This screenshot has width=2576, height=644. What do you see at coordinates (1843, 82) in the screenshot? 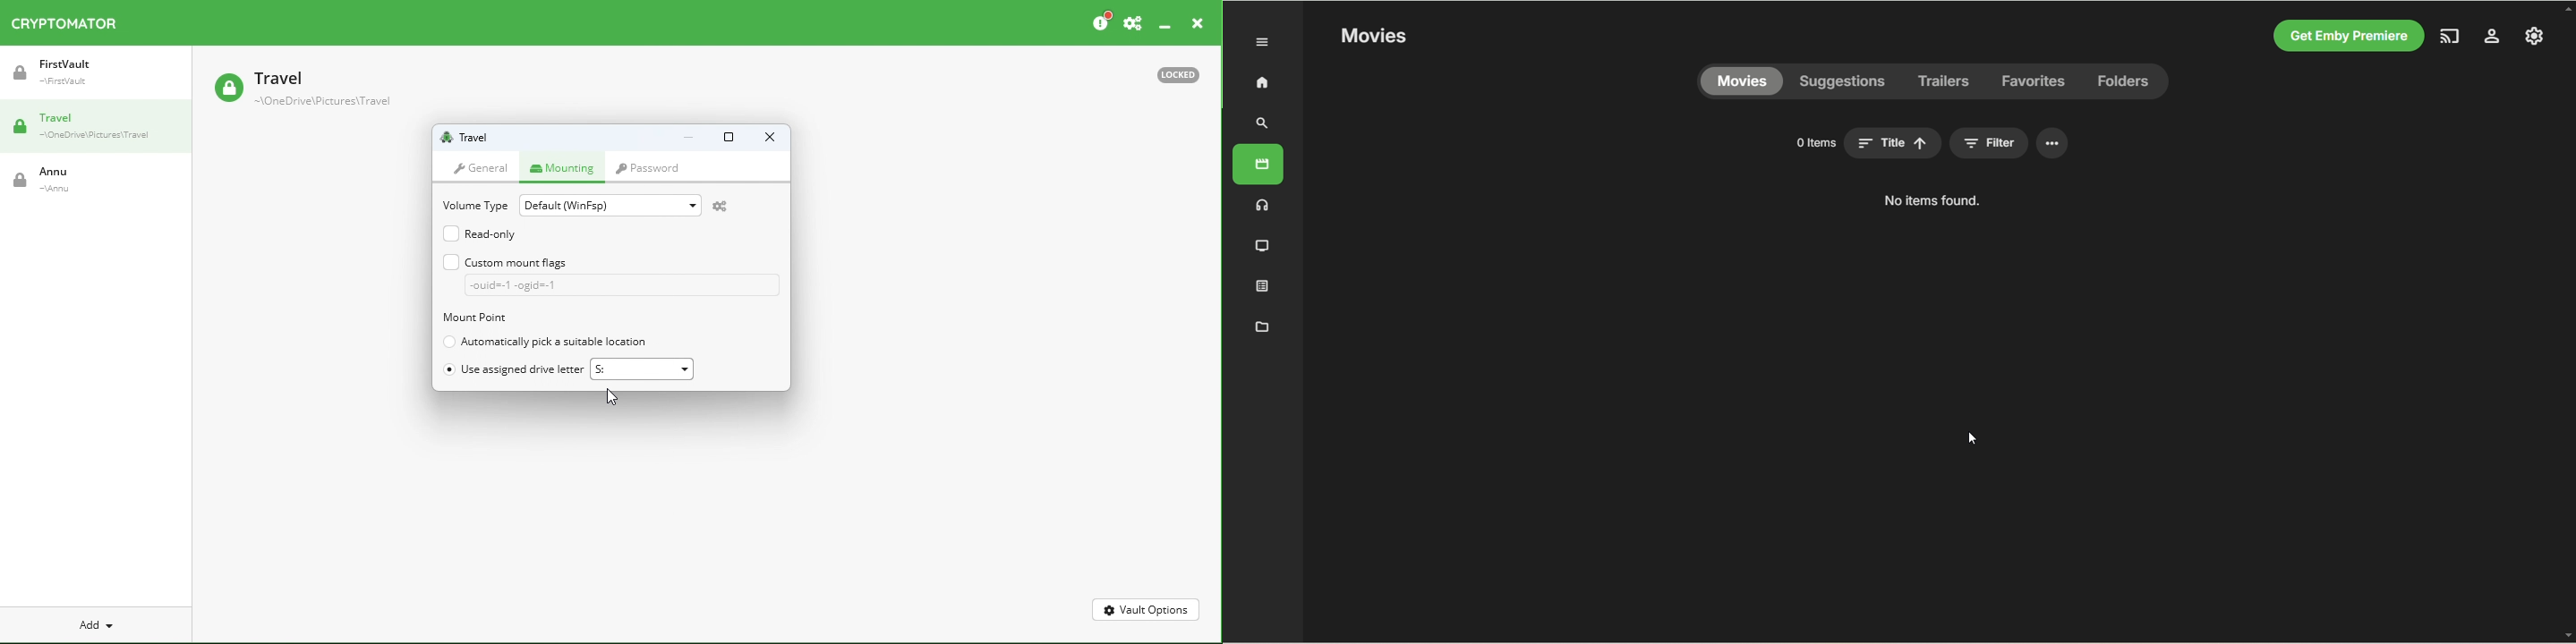
I see `suggestions` at bounding box center [1843, 82].